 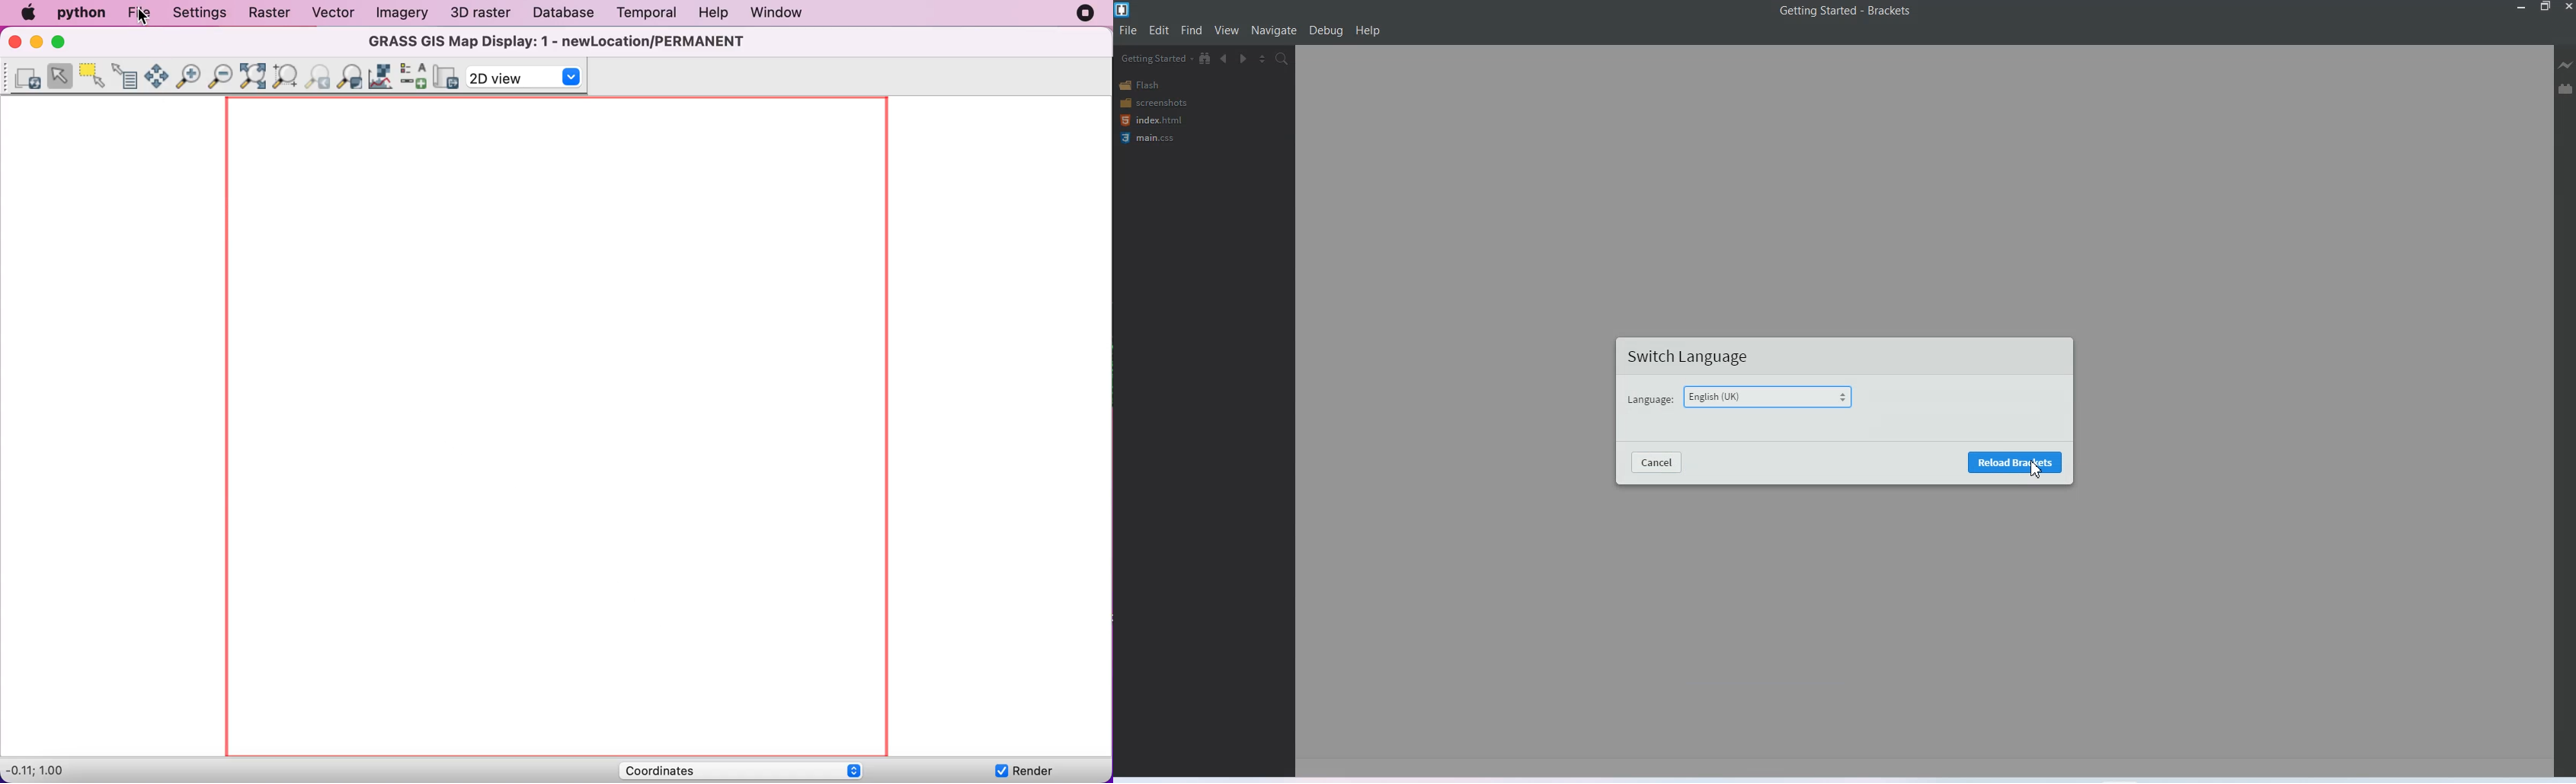 What do you see at coordinates (1243, 59) in the screenshot?
I see `Navigate forward` at bounding box center [1243, 59].